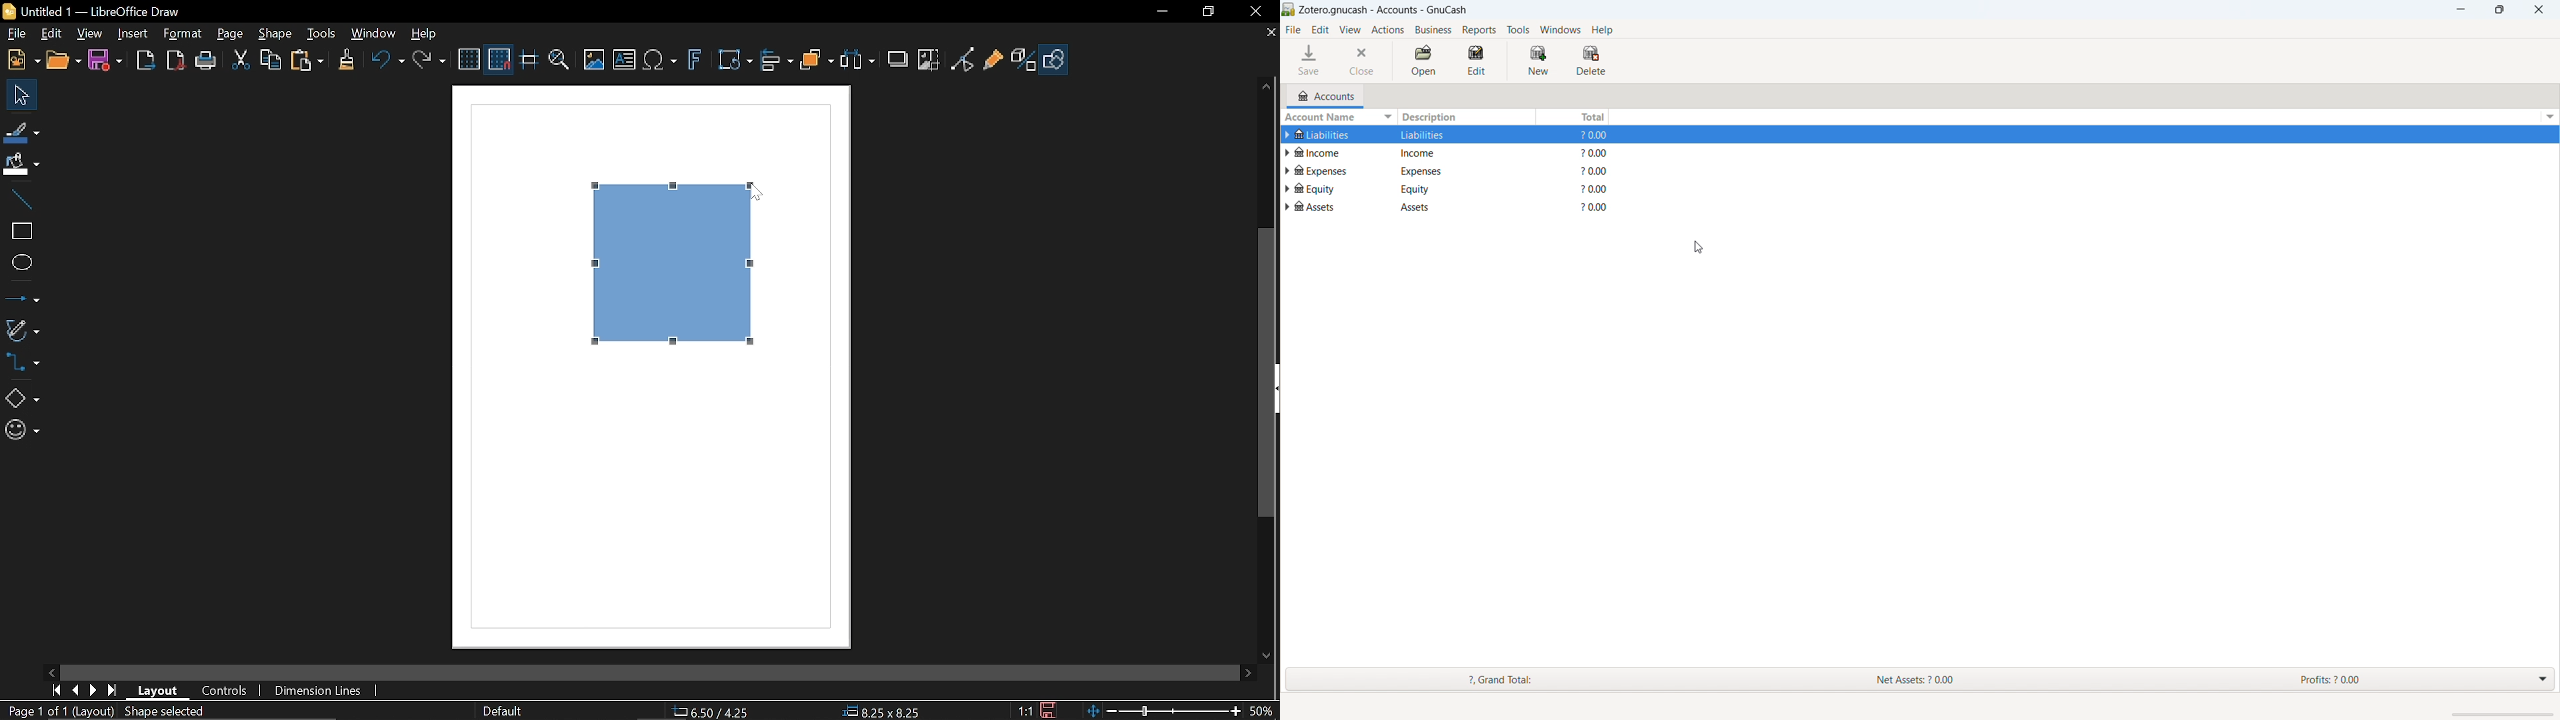 Image resolution: width=2576 pixels, height=728 pixels. Describe the element at coordinates (929, 62) in the screenshot. I see `Crop image` at that location.